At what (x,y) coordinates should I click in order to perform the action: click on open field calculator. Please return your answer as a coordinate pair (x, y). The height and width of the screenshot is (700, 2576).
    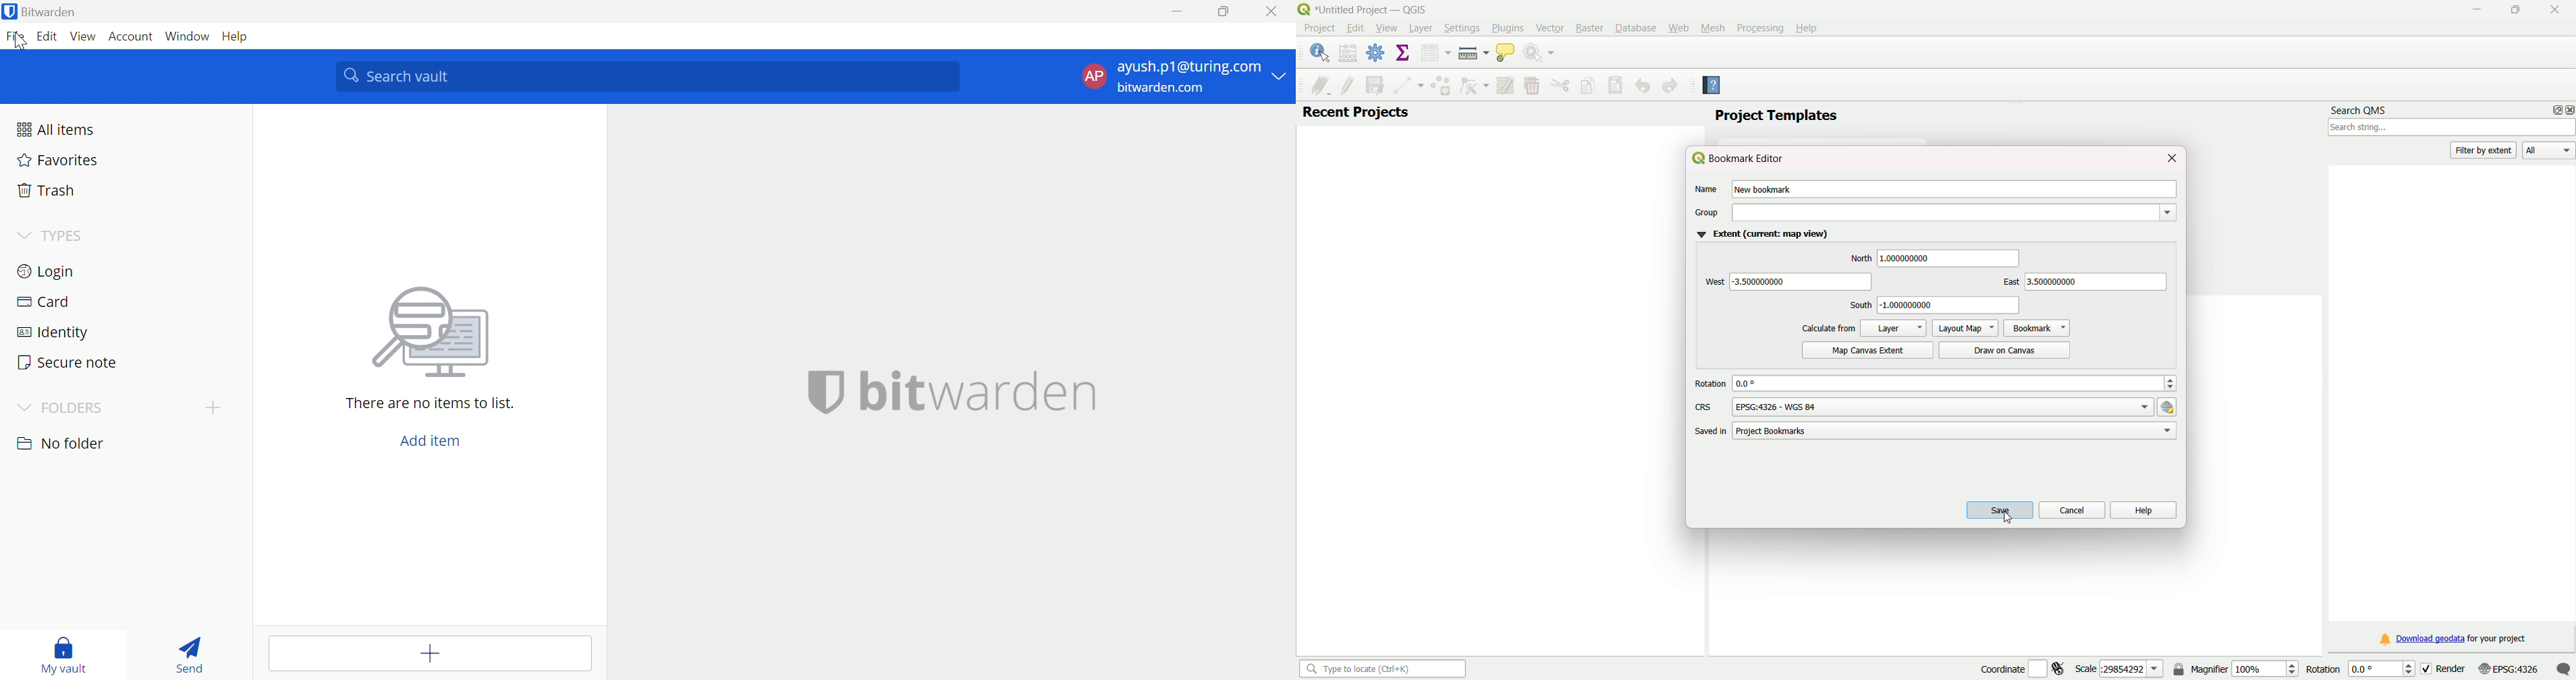
    Looking at the image, I should click on (1348, 53).